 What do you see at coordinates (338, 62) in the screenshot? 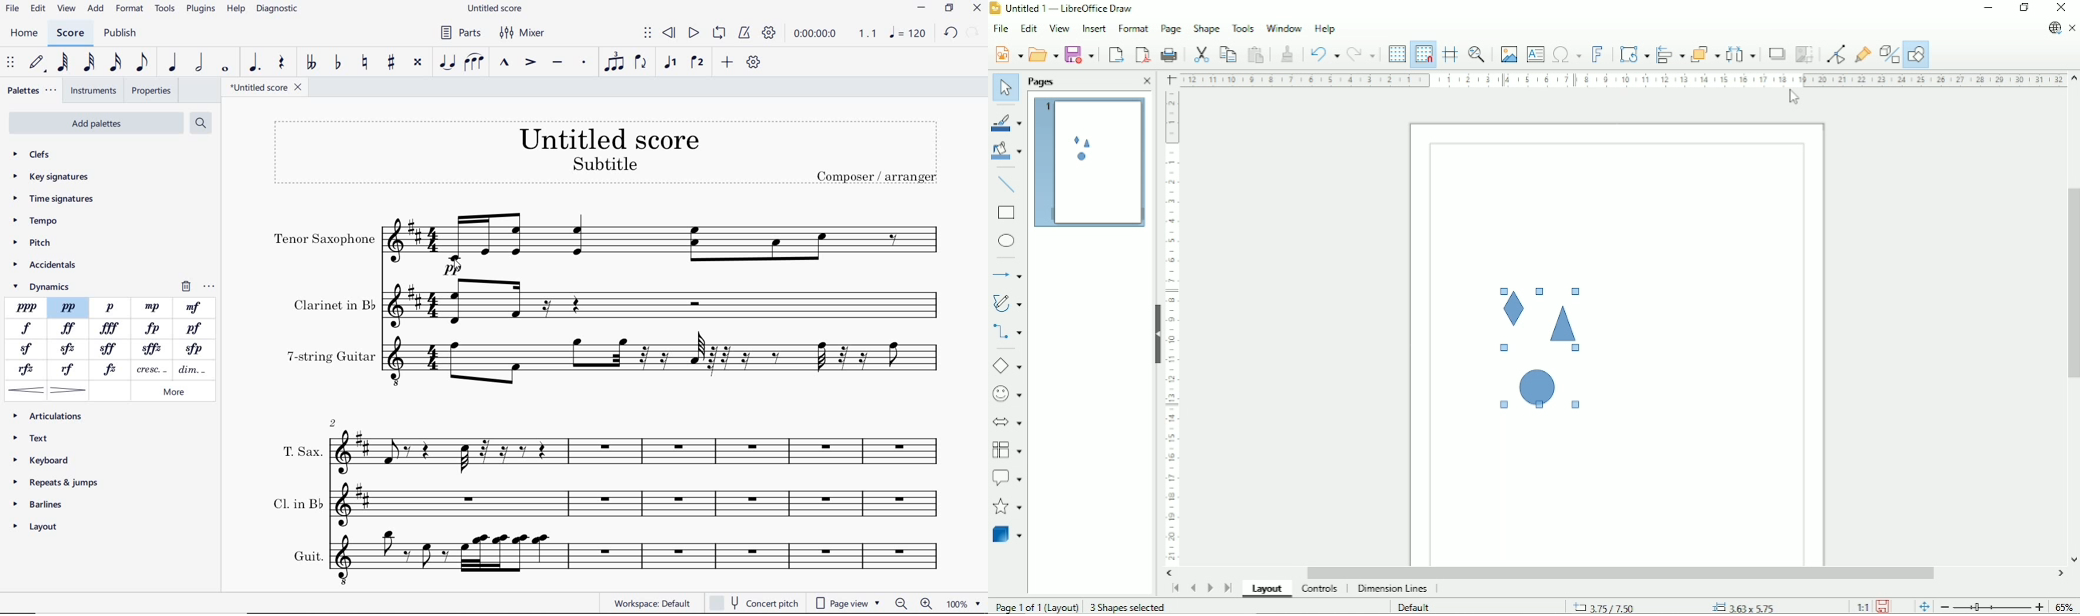
I see `TOGGLE FLAT` at bounding box center [338, 62].